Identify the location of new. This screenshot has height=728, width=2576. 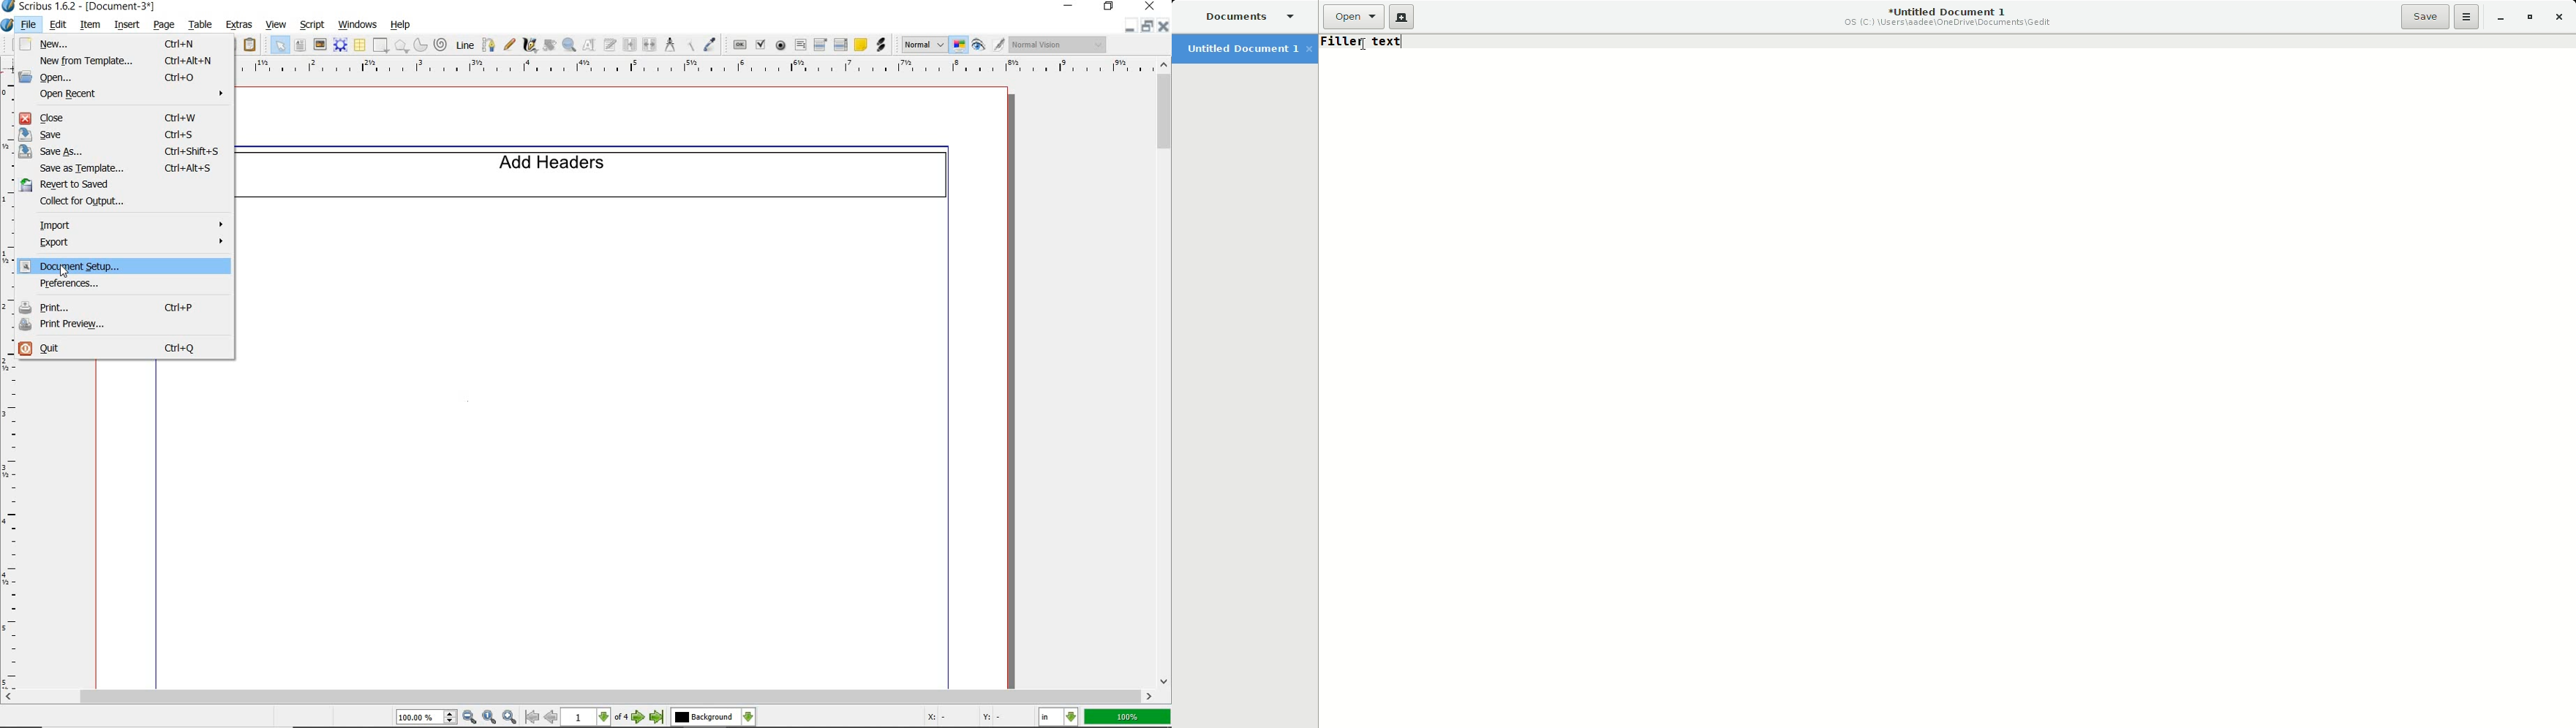
(126, 44).